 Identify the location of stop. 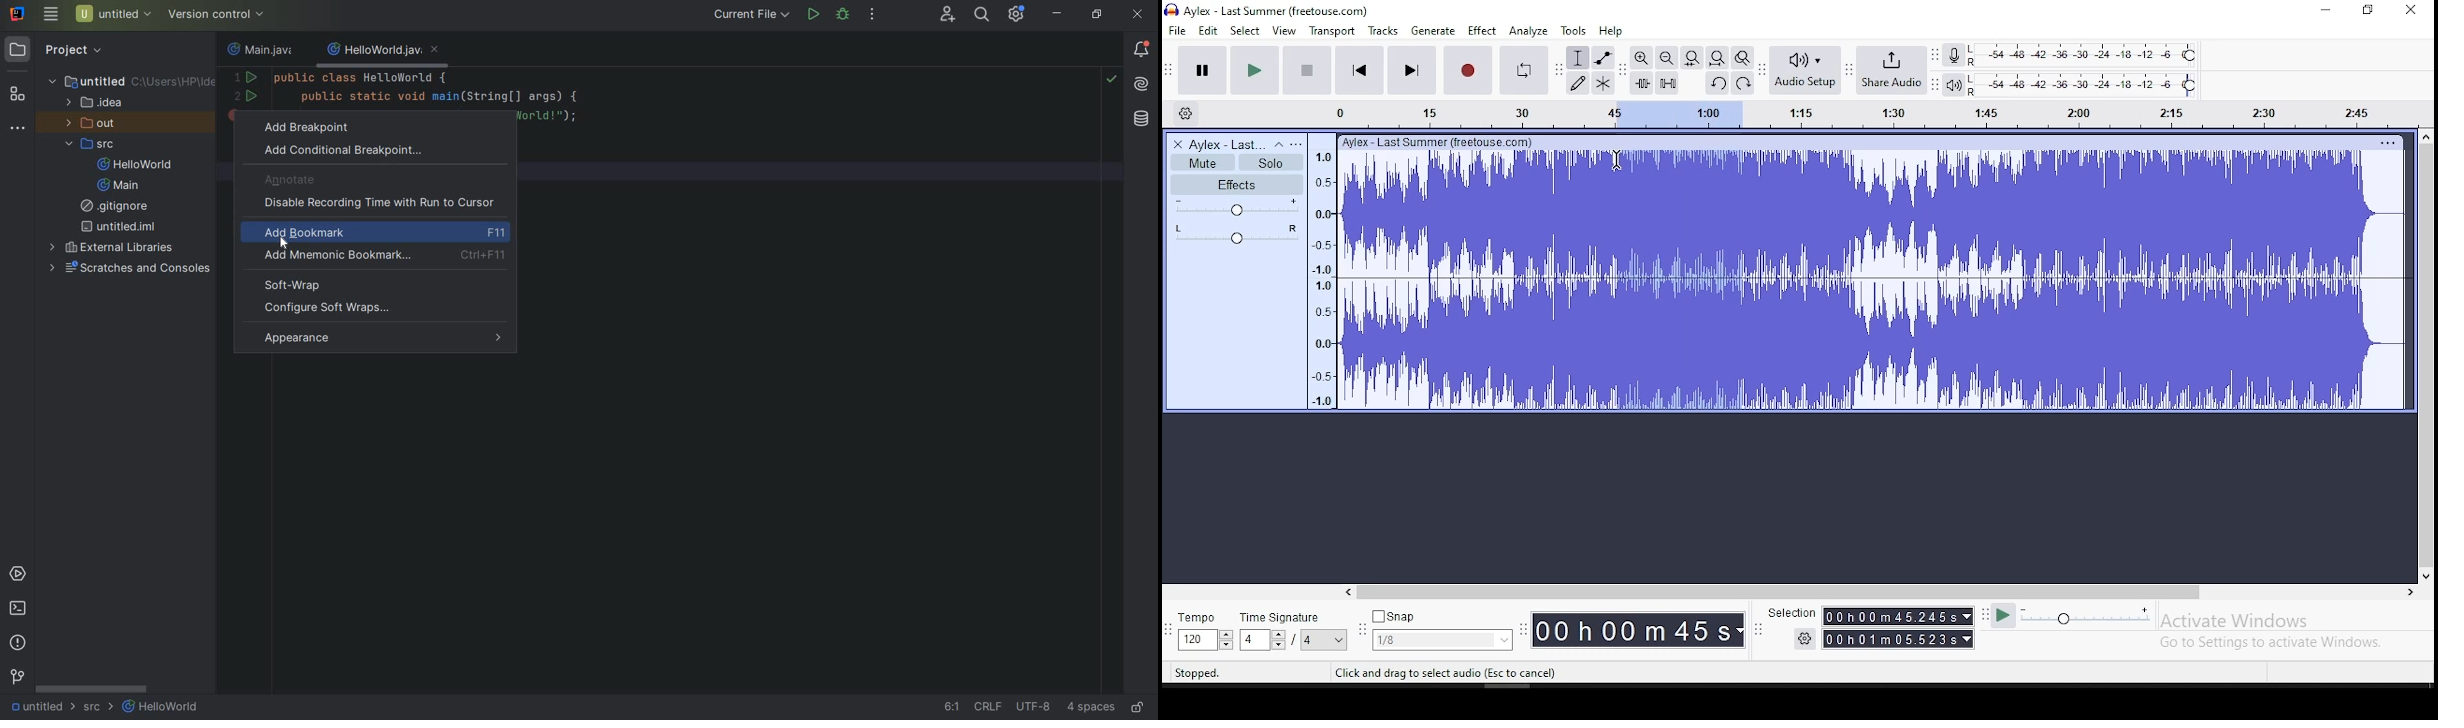
(1307, 70).